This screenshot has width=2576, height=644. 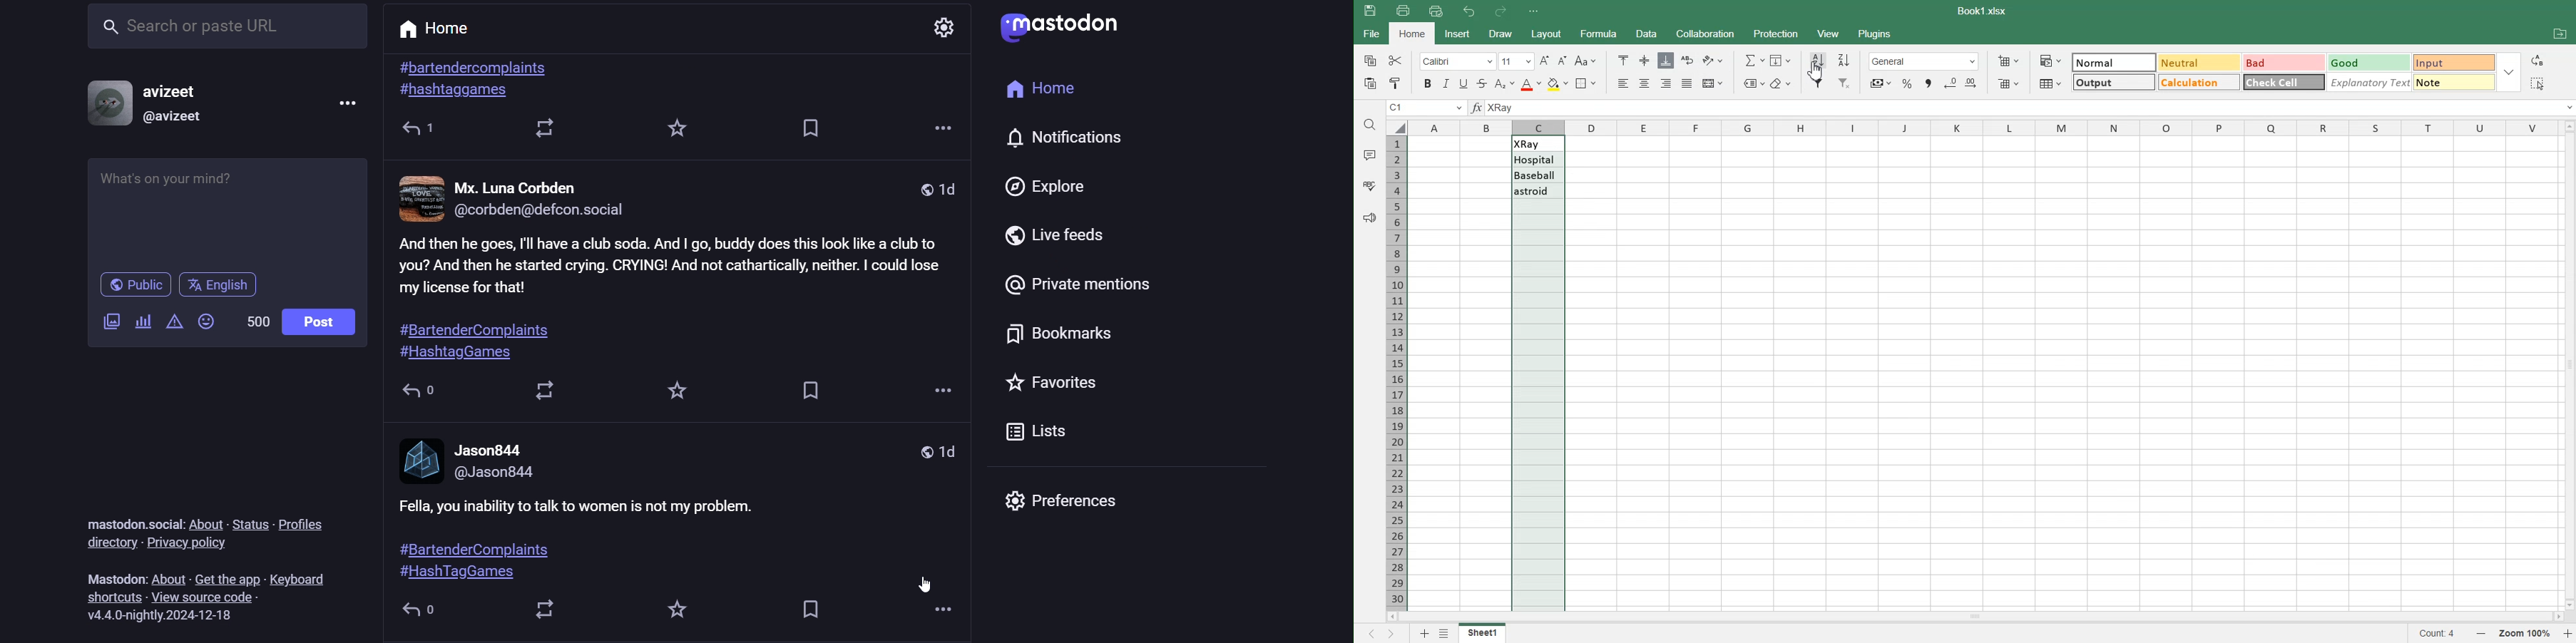 What do you see at coordinates (1053, 383) in the screenshot?
I see `favorites` at bounding box center [1053, 383].